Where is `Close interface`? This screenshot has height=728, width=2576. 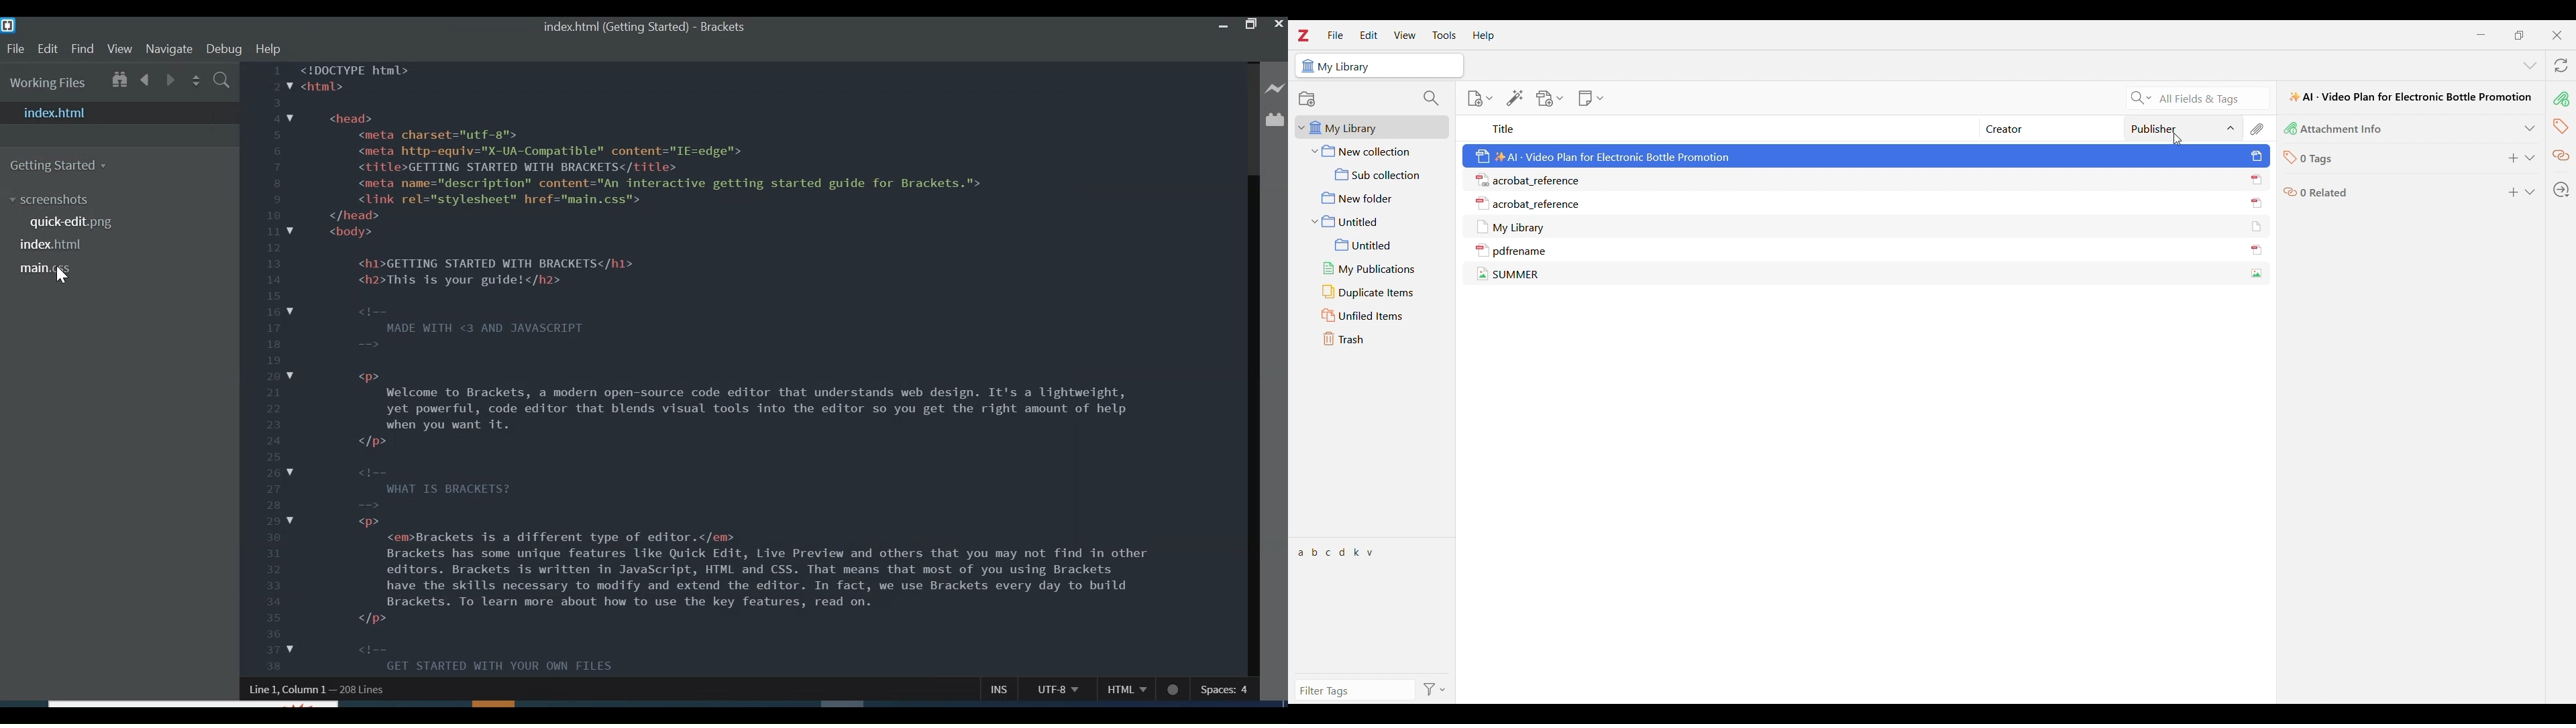 Close interface is located at coordinates (2557, 36).